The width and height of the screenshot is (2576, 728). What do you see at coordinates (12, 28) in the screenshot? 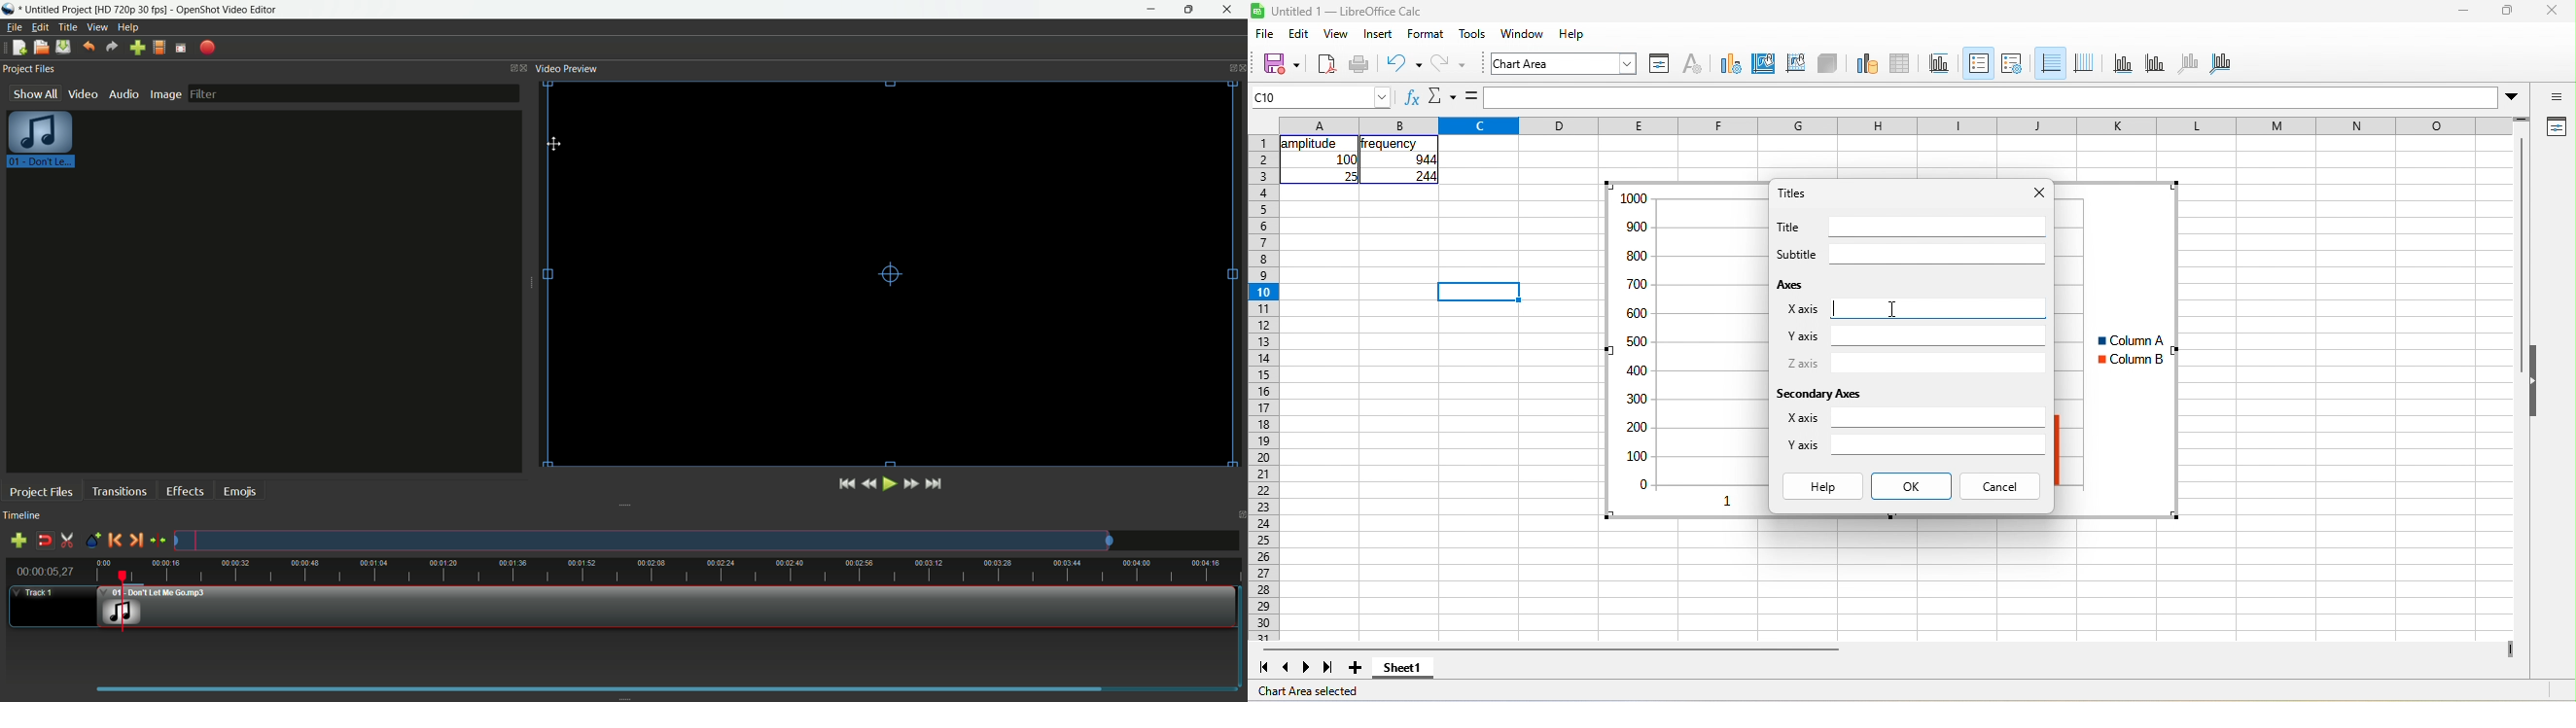
I see `file menu` at bounding box center [12, 28].